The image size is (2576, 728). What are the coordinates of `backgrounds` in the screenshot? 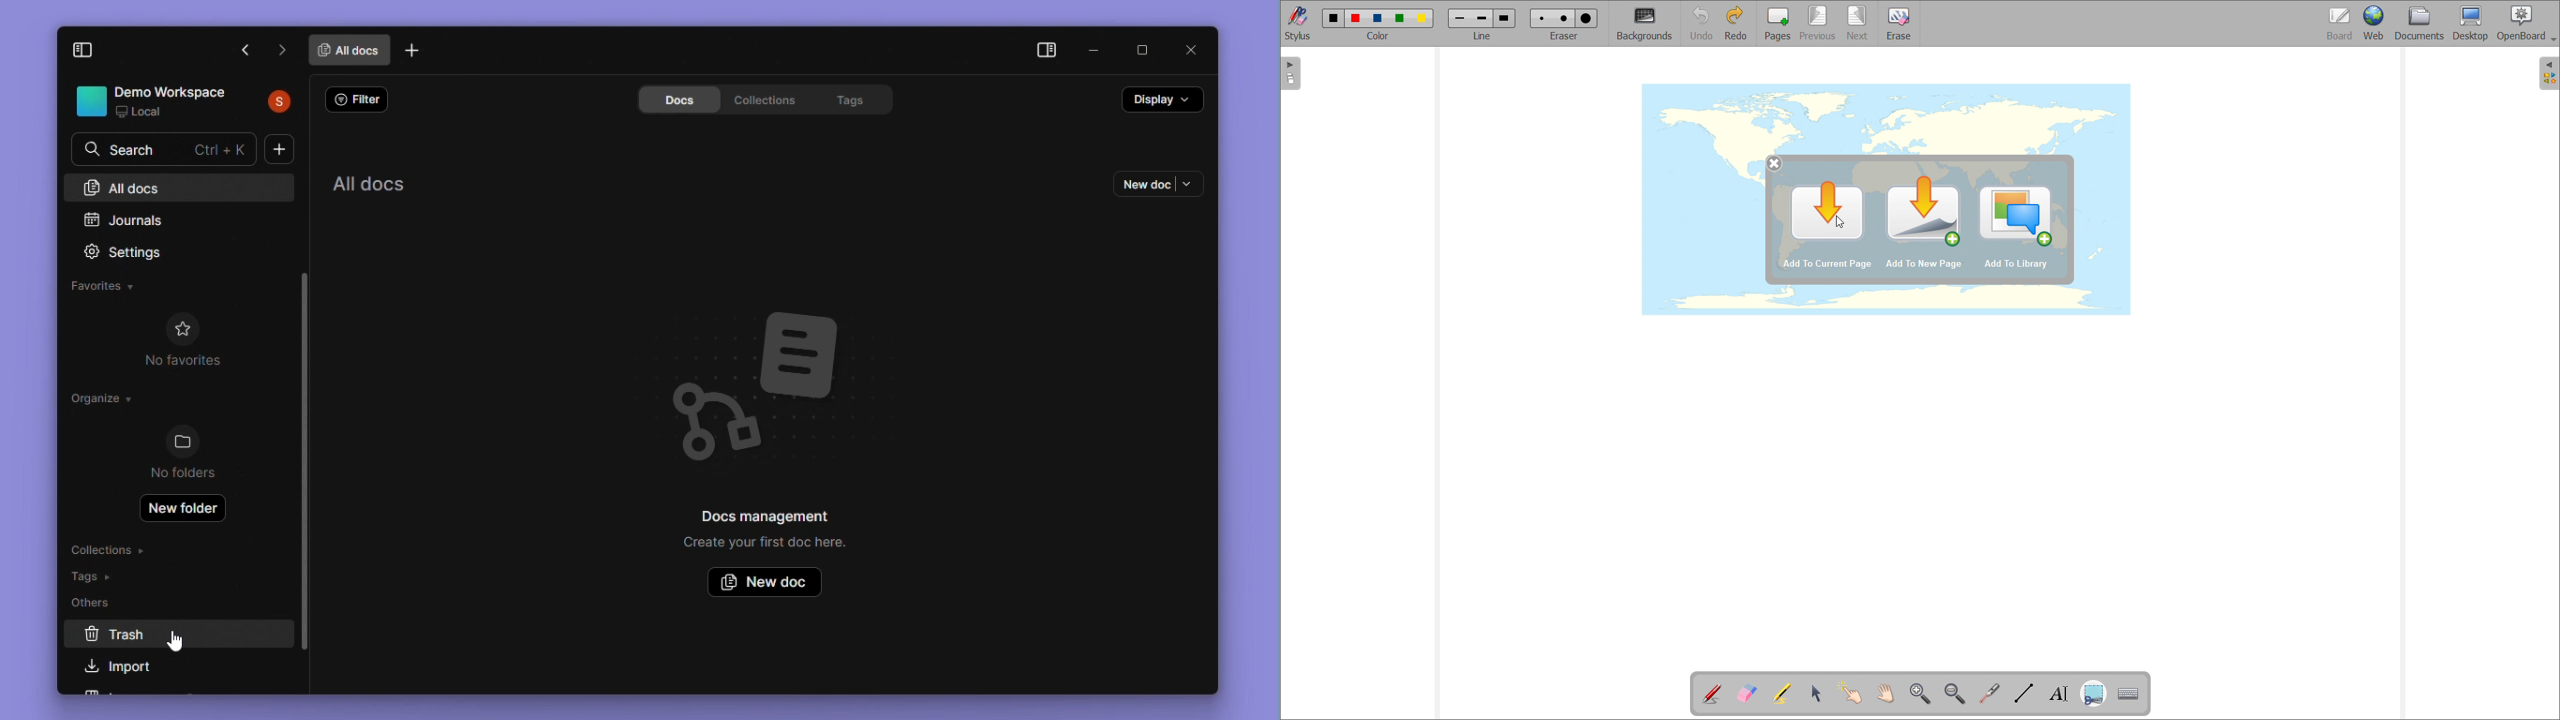 It's located at (1645, 23).